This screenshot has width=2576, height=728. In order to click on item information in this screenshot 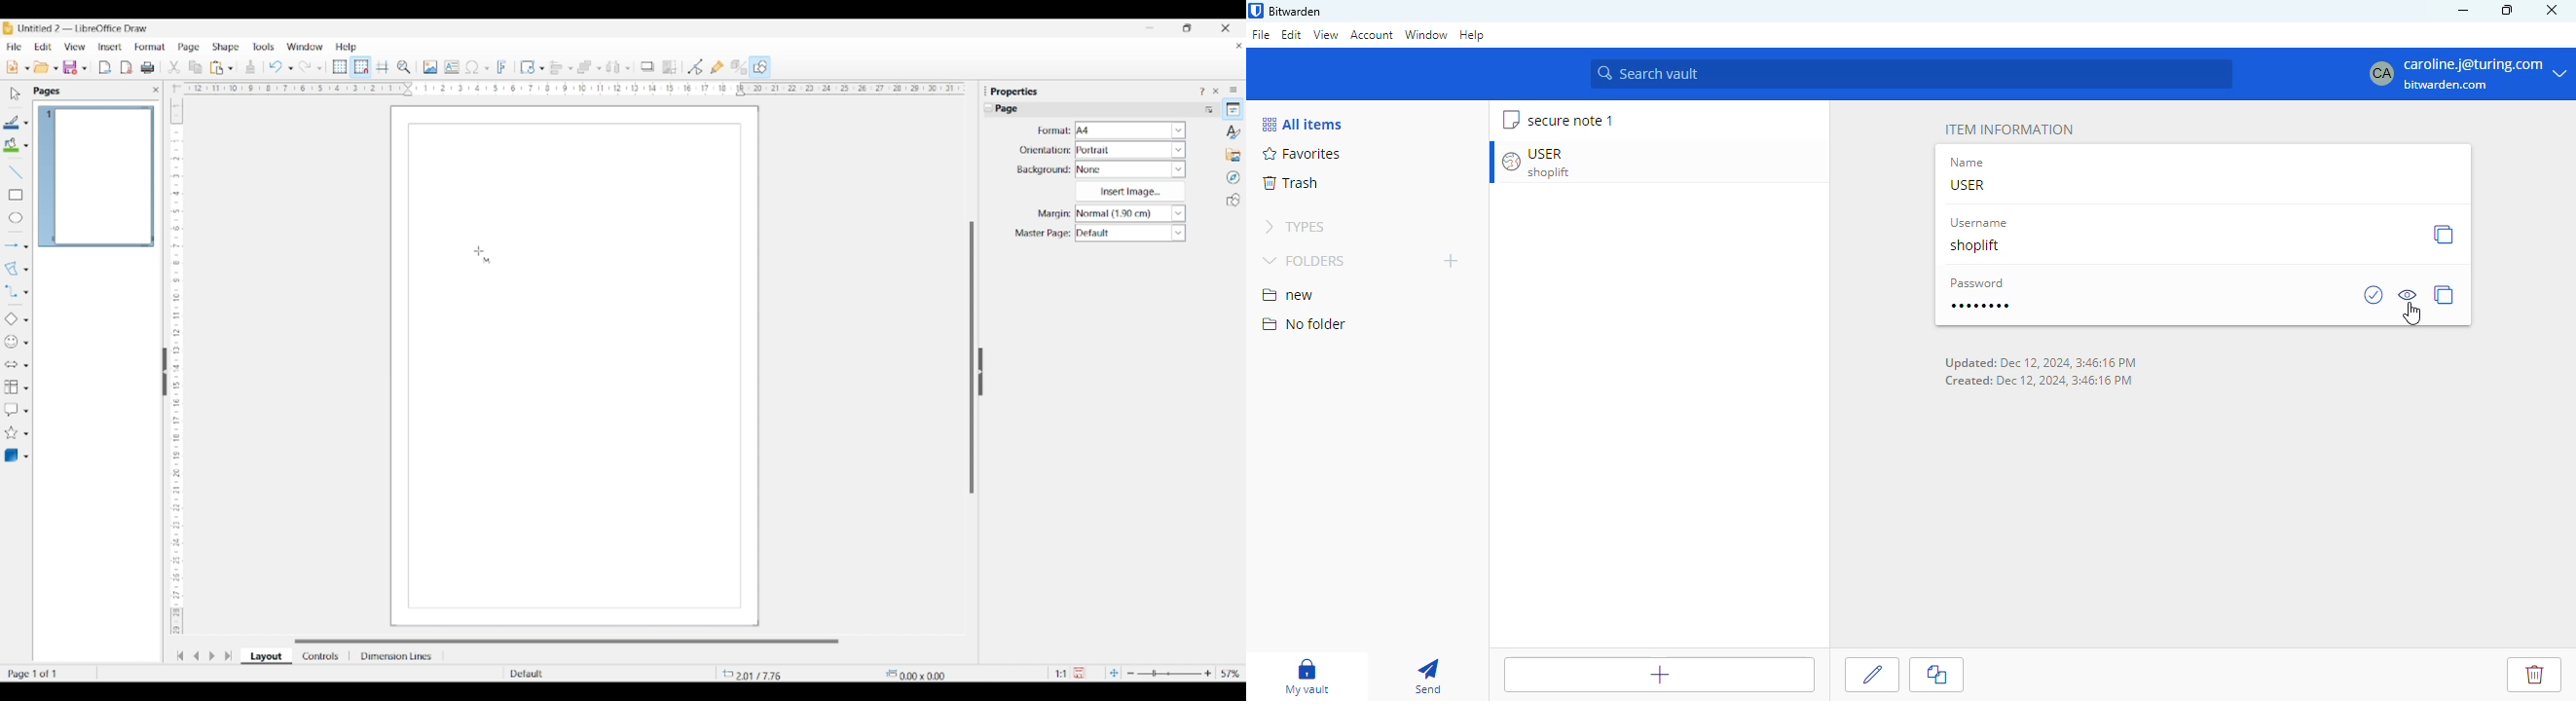, I will do `click(2008, 129)`.